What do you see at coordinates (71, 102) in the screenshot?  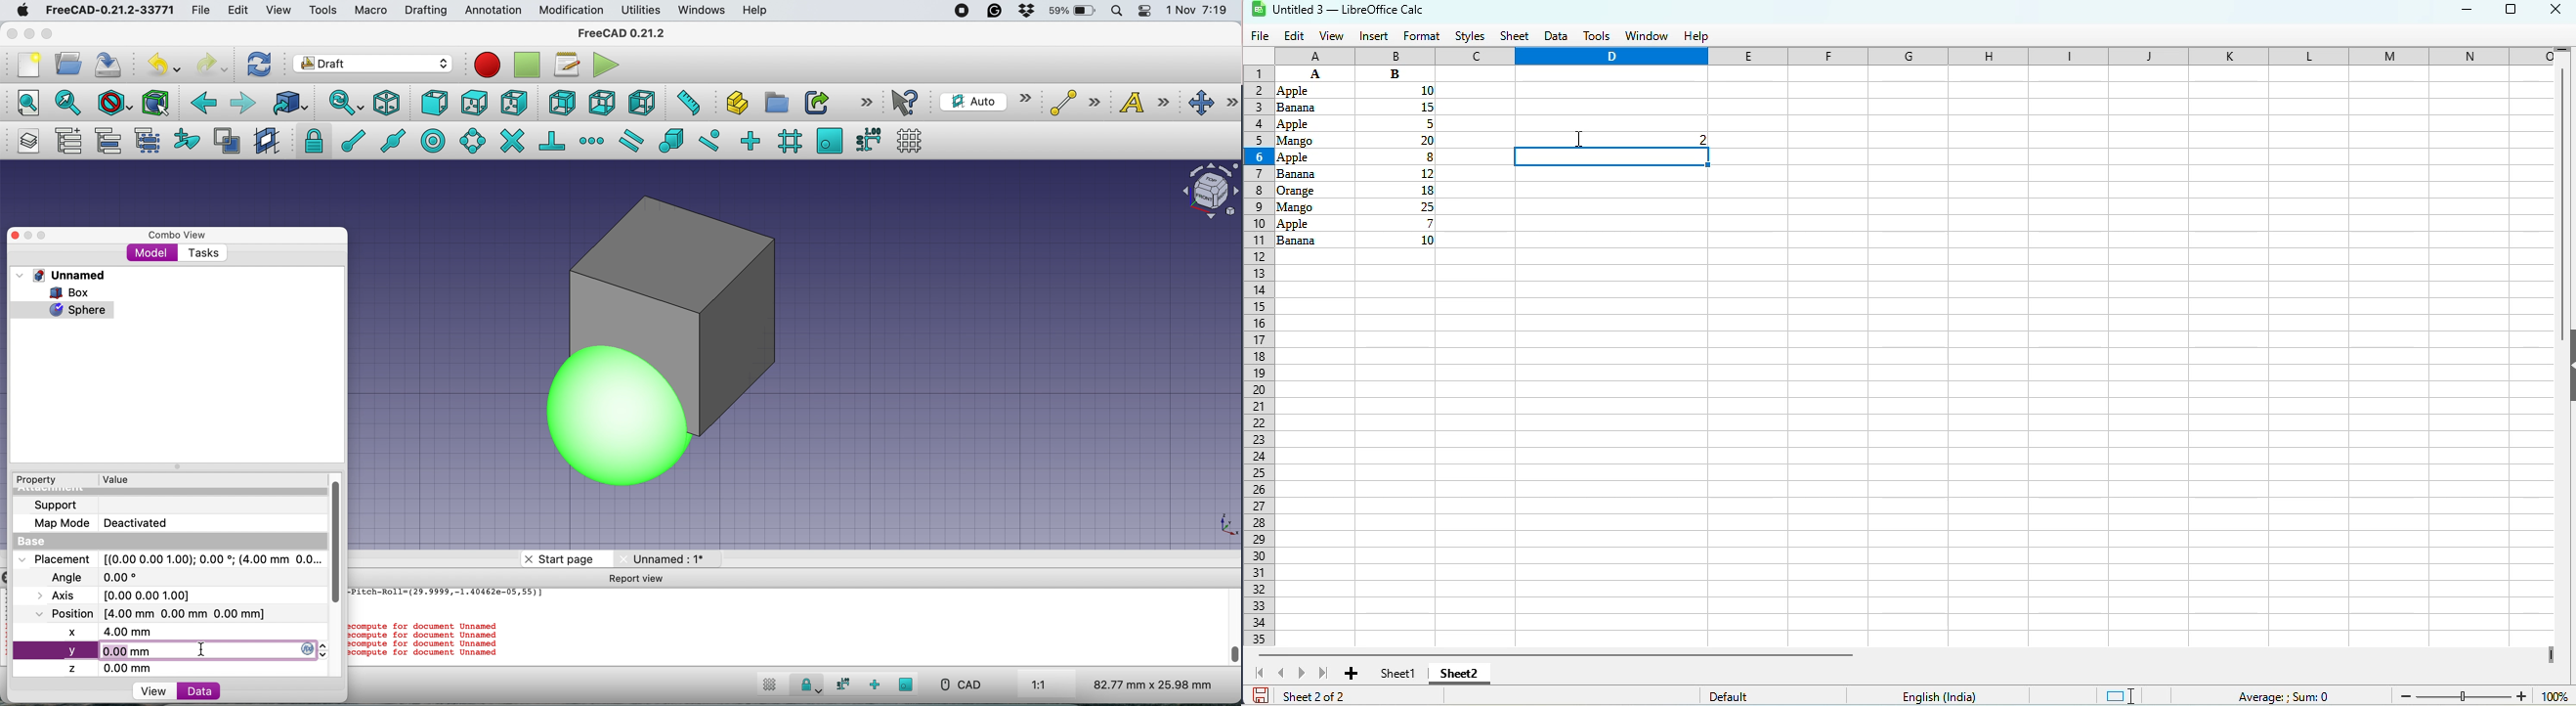 I see `fit selections` at bounding box center [71, 102].